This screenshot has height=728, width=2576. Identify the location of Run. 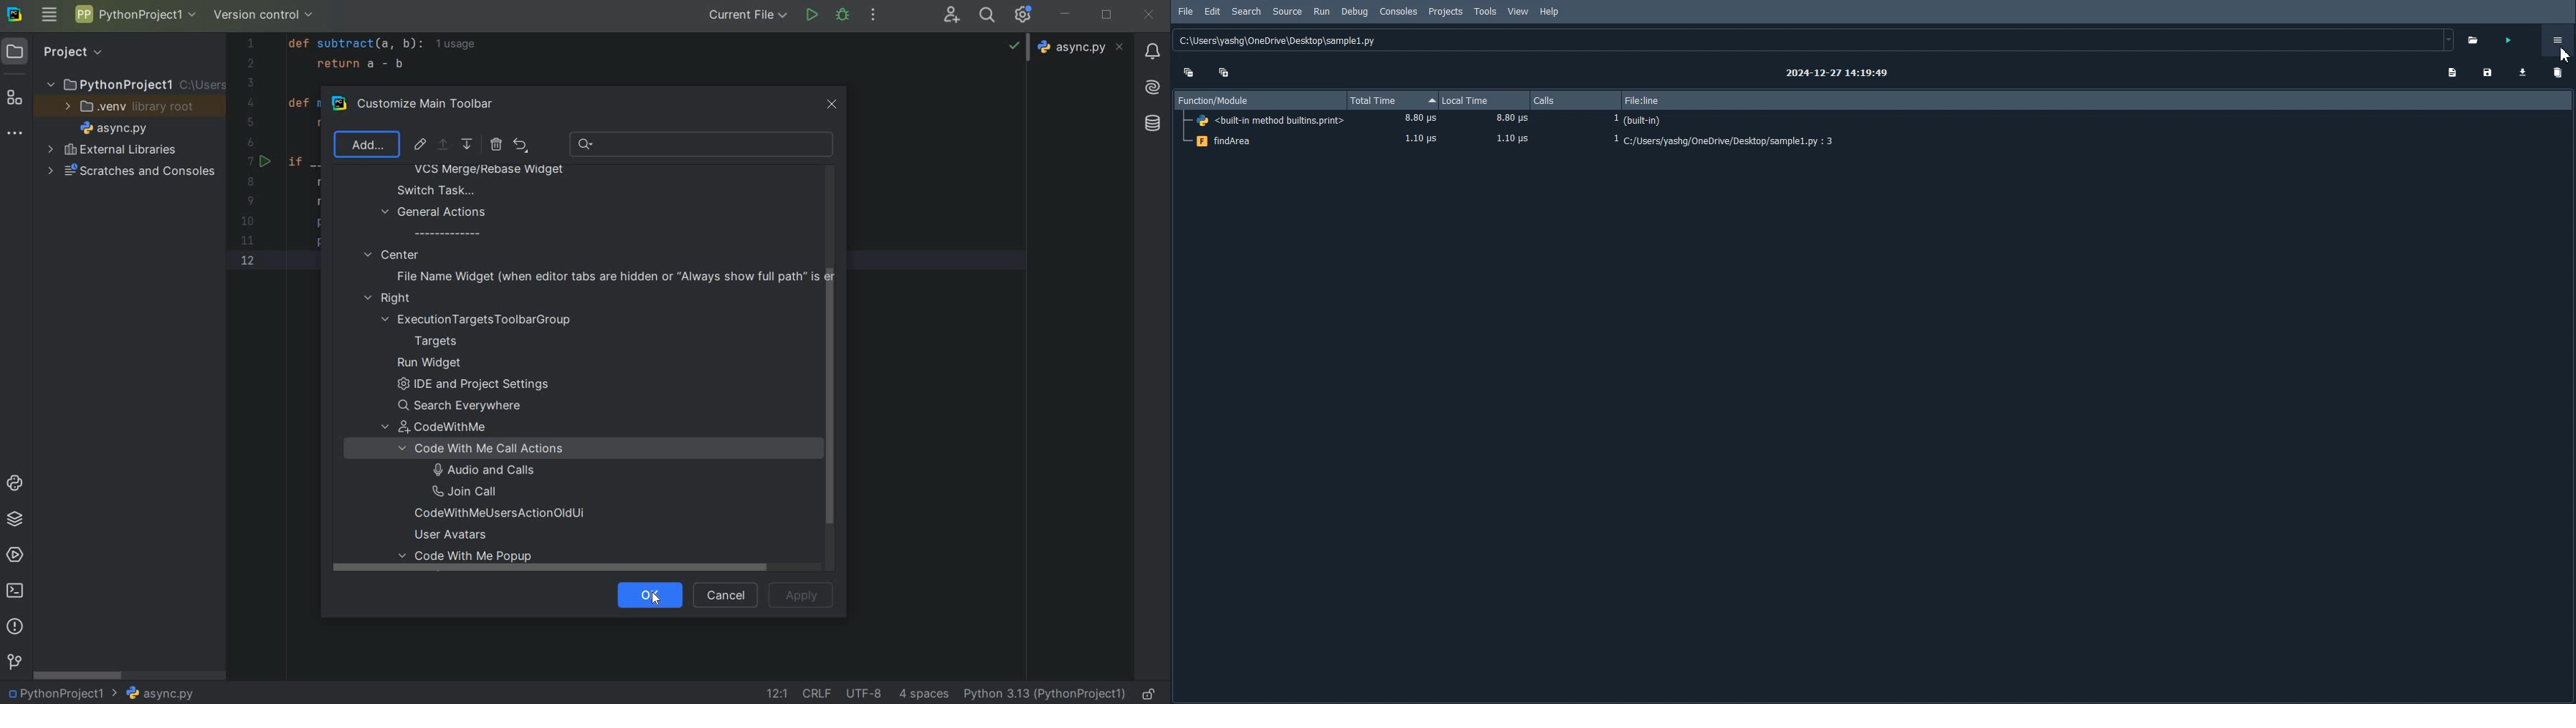
(1322, 12).